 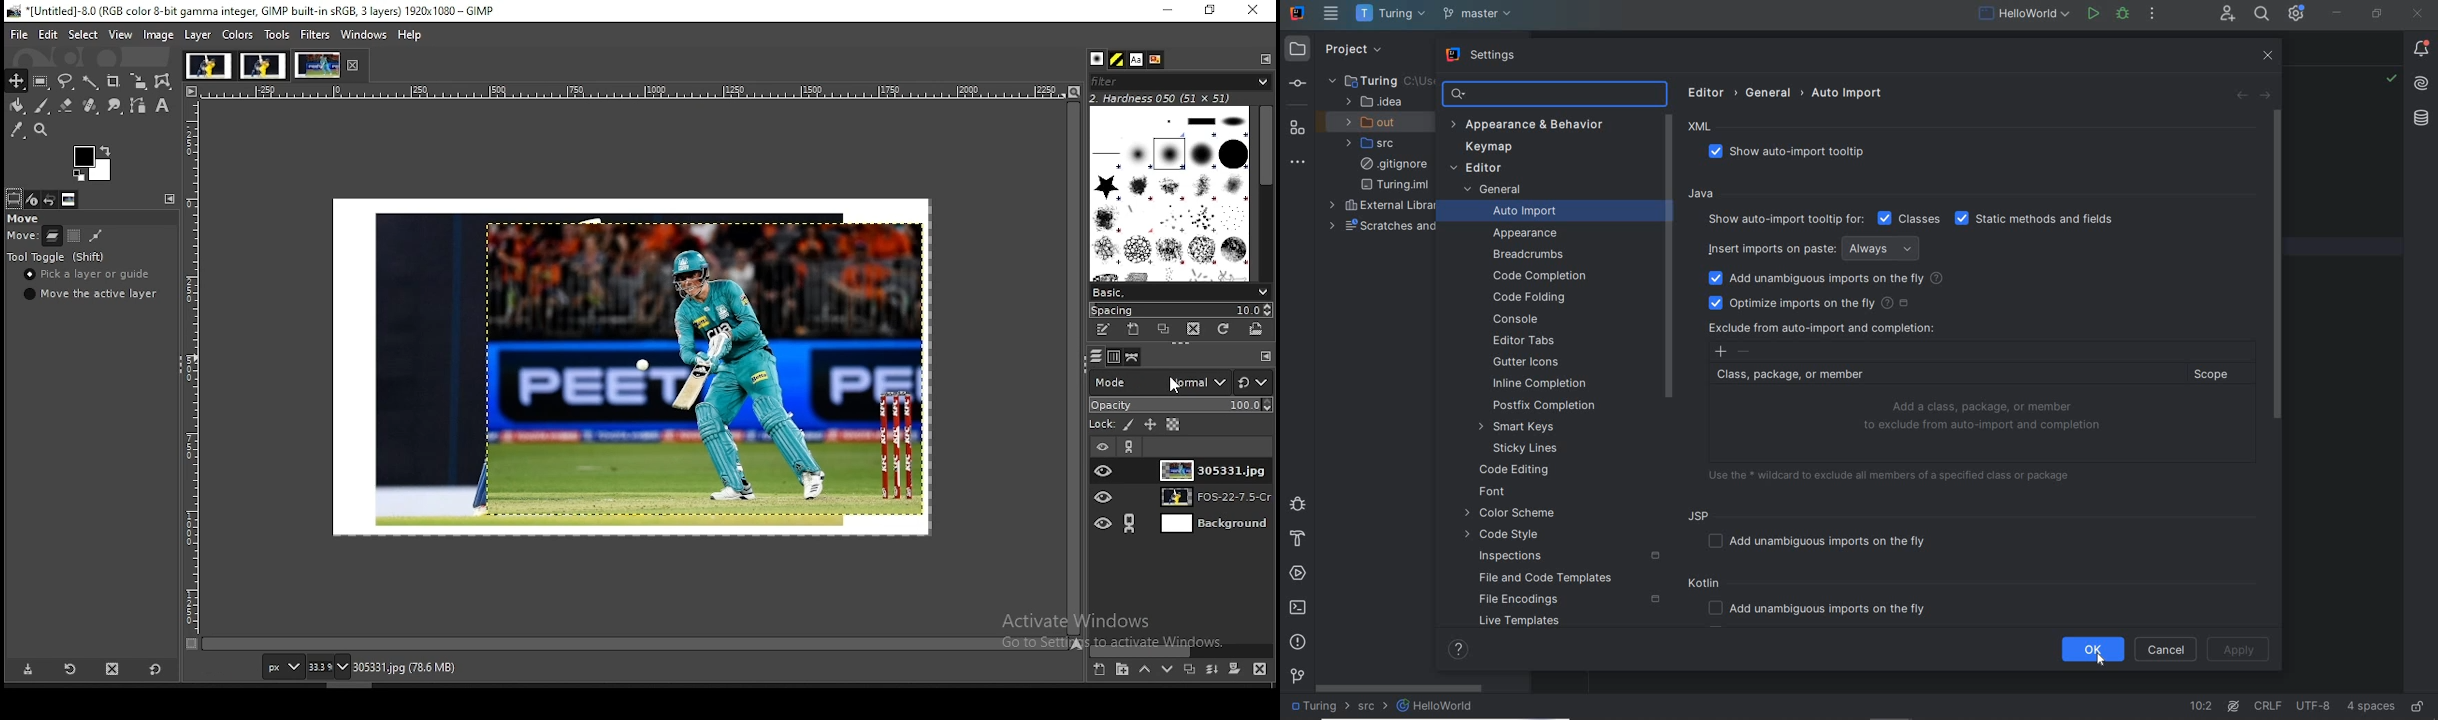 I want to click on tool options, so click(x=14, y=197).